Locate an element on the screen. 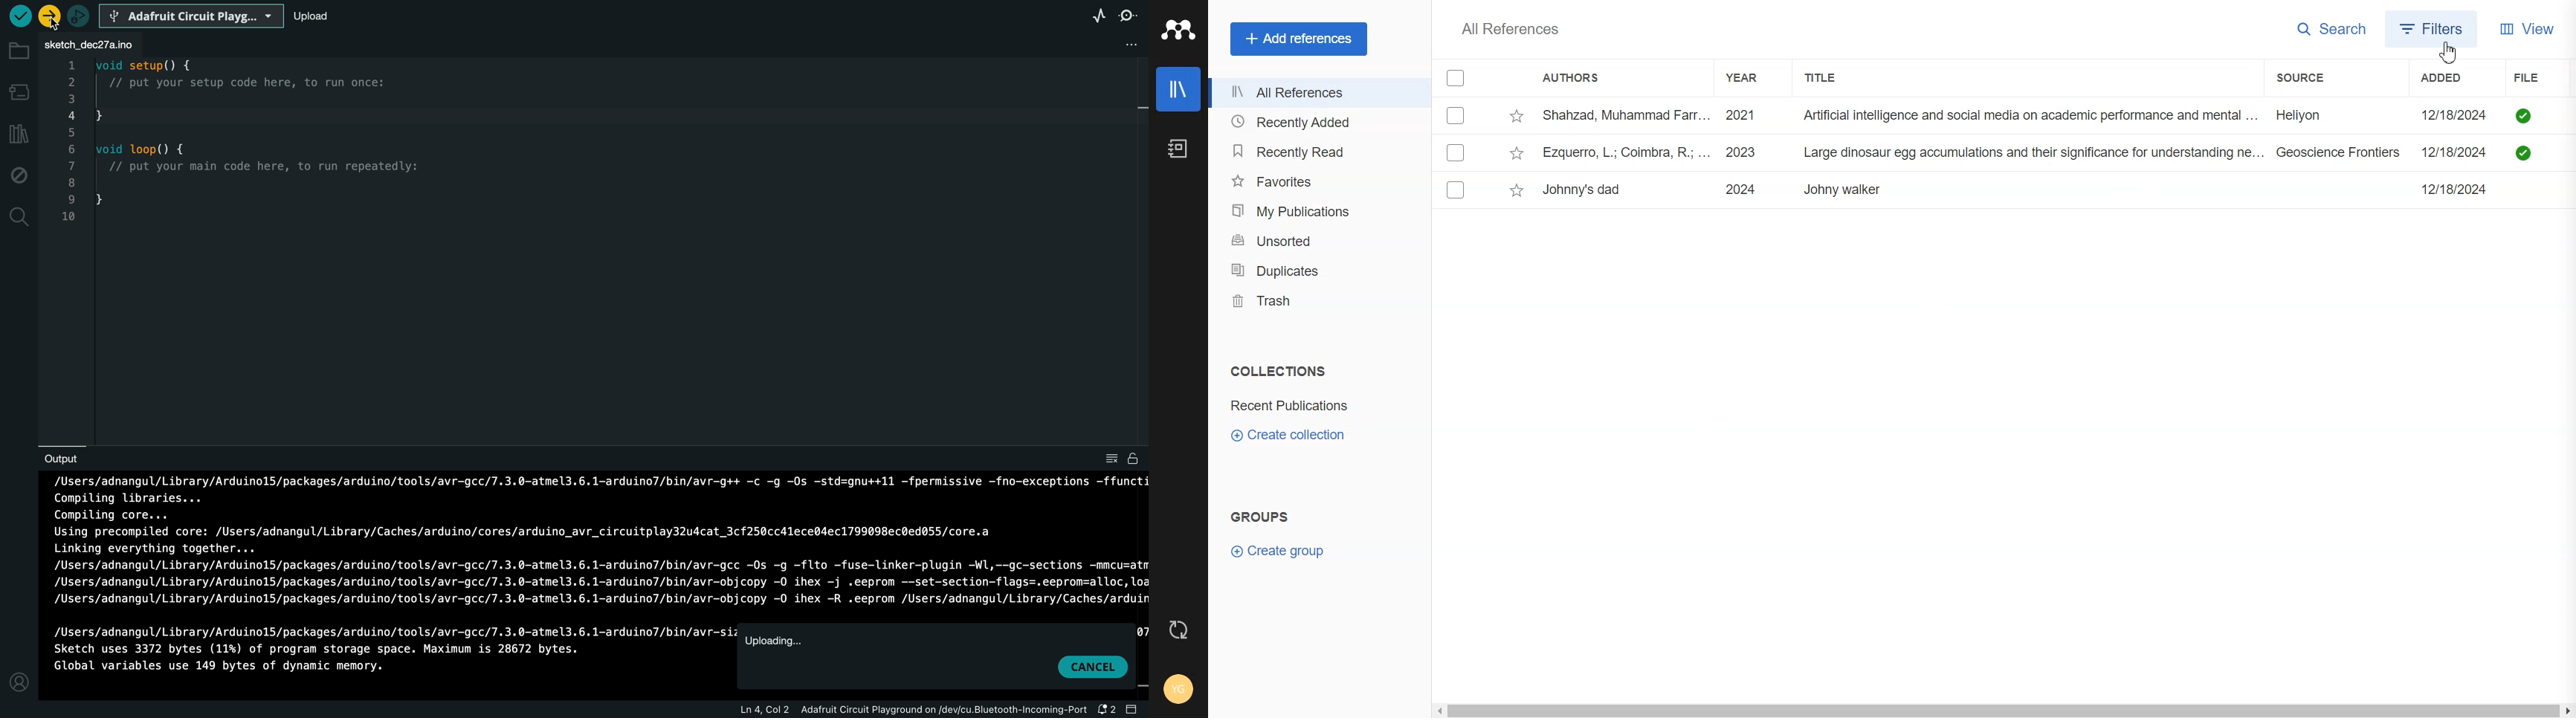 This screenshot has height=728, width=2576. star is located at coordinates (1517, 117).